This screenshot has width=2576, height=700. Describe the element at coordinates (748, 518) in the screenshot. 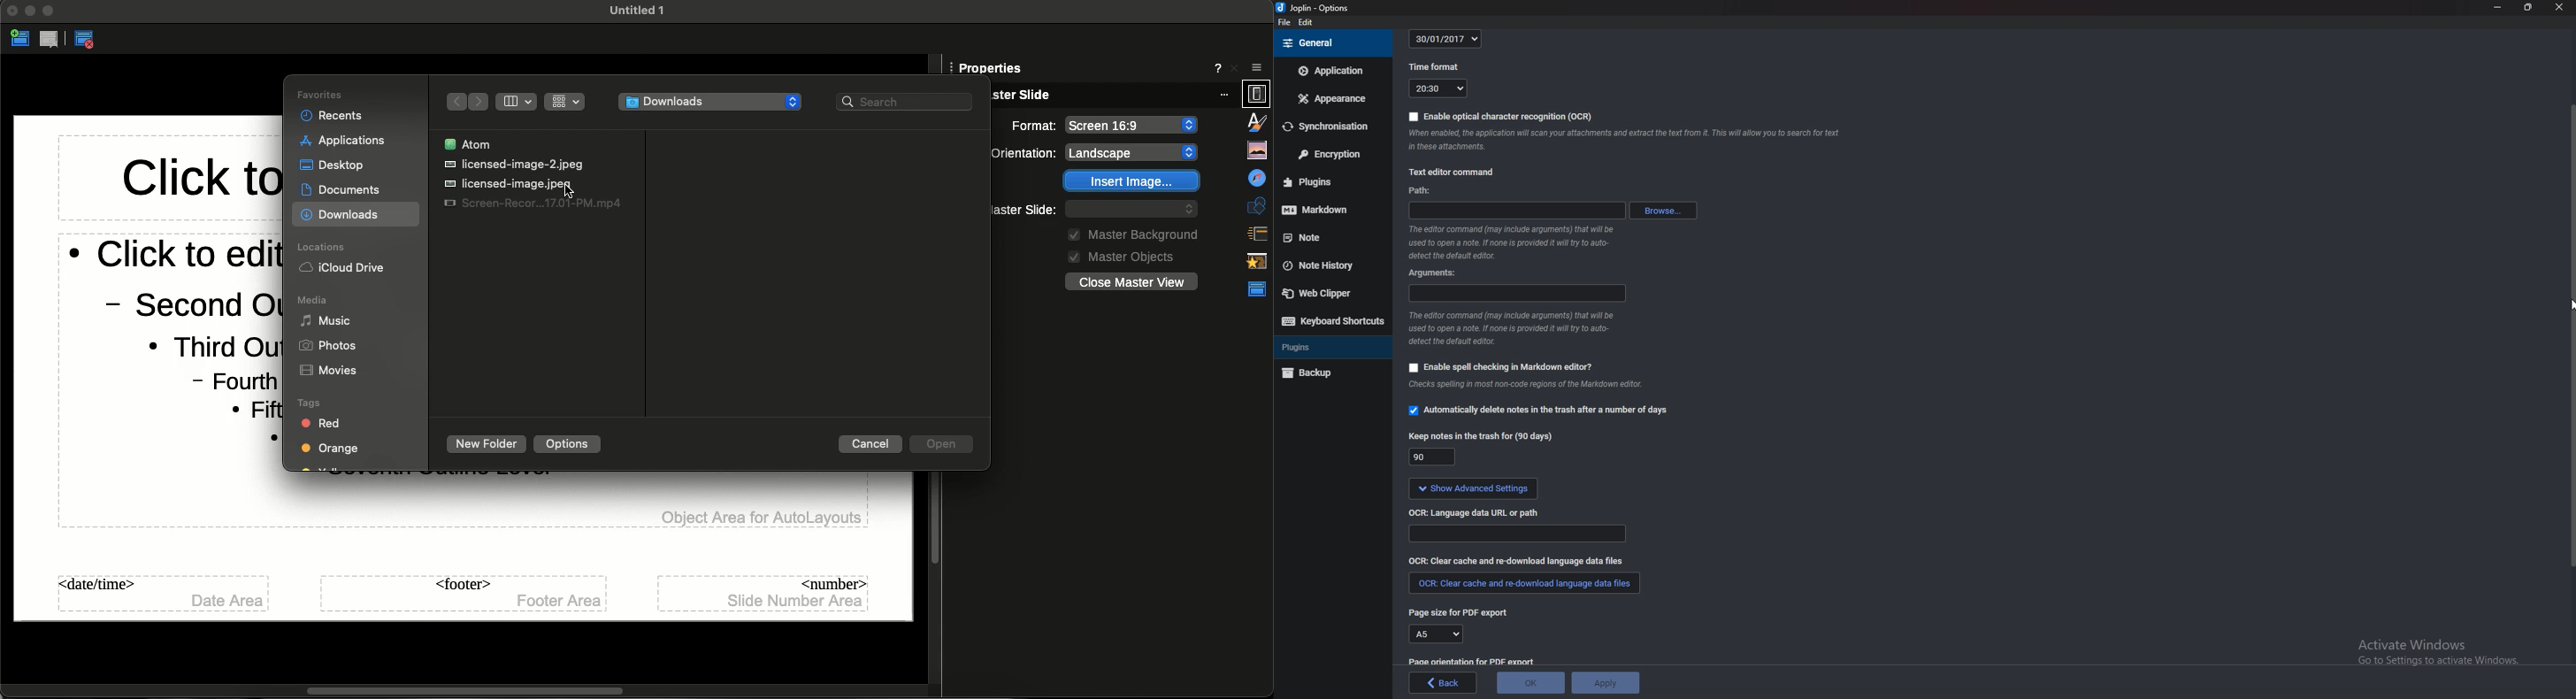

I see `Objects area` at that location.